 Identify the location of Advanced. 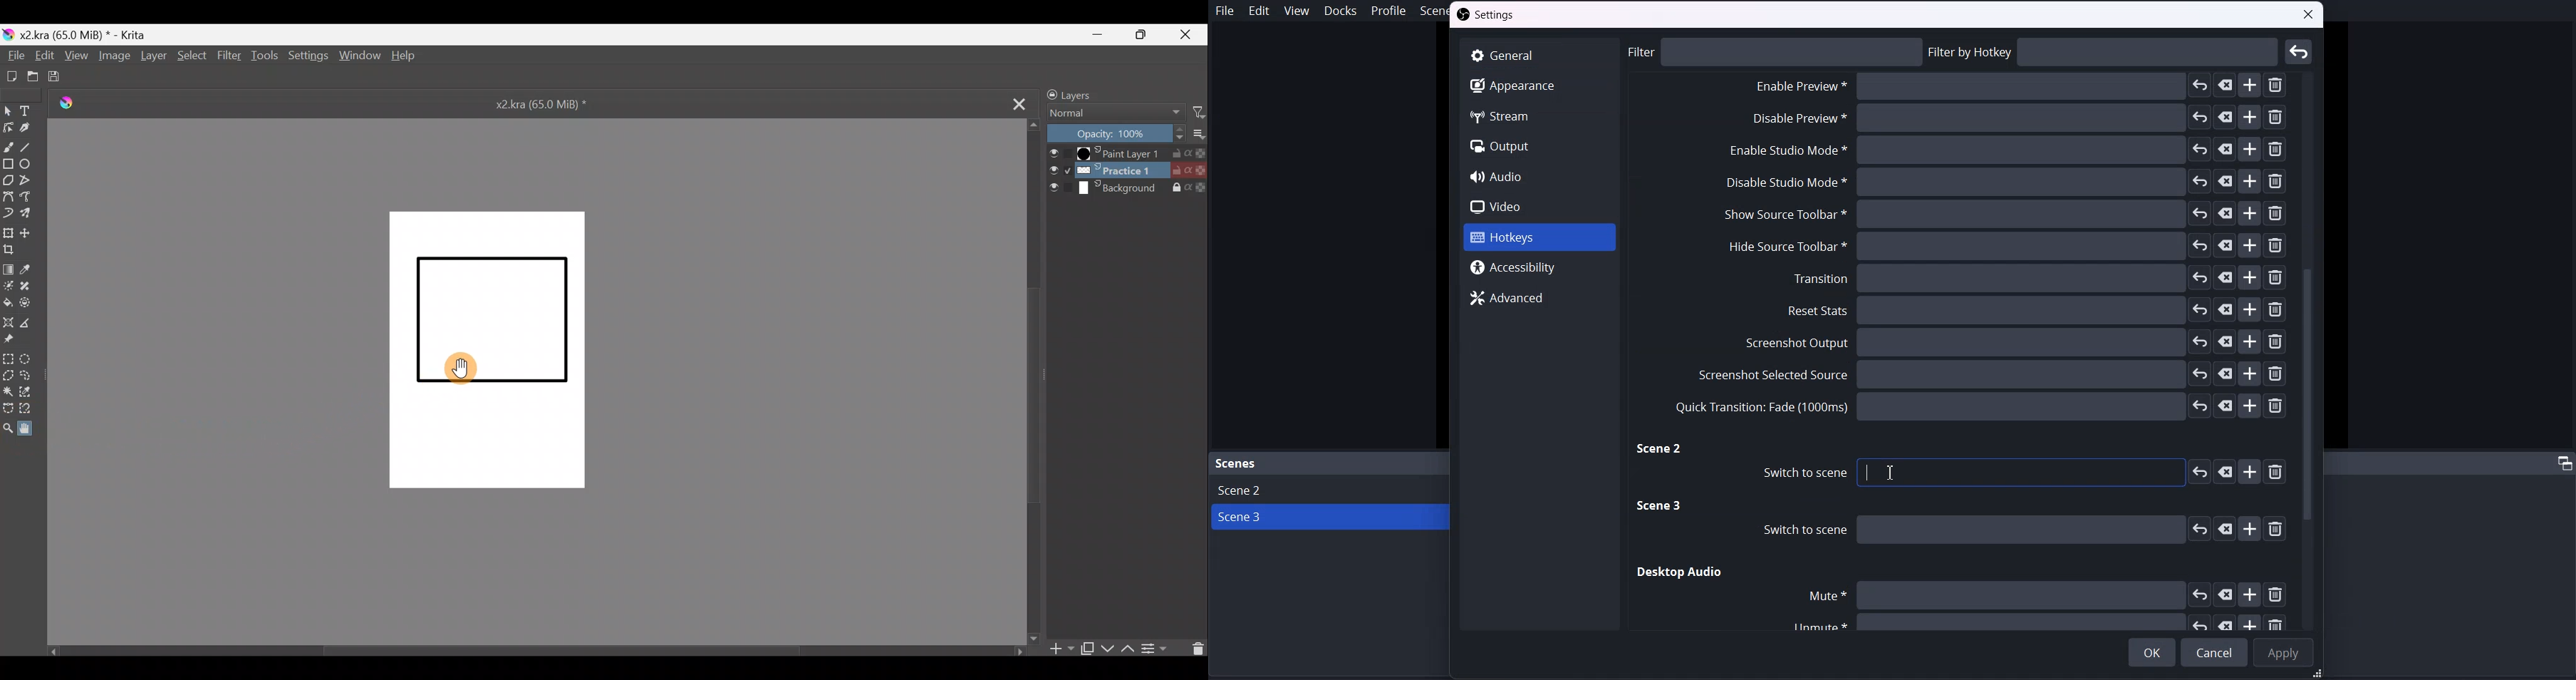
(1541, 297).